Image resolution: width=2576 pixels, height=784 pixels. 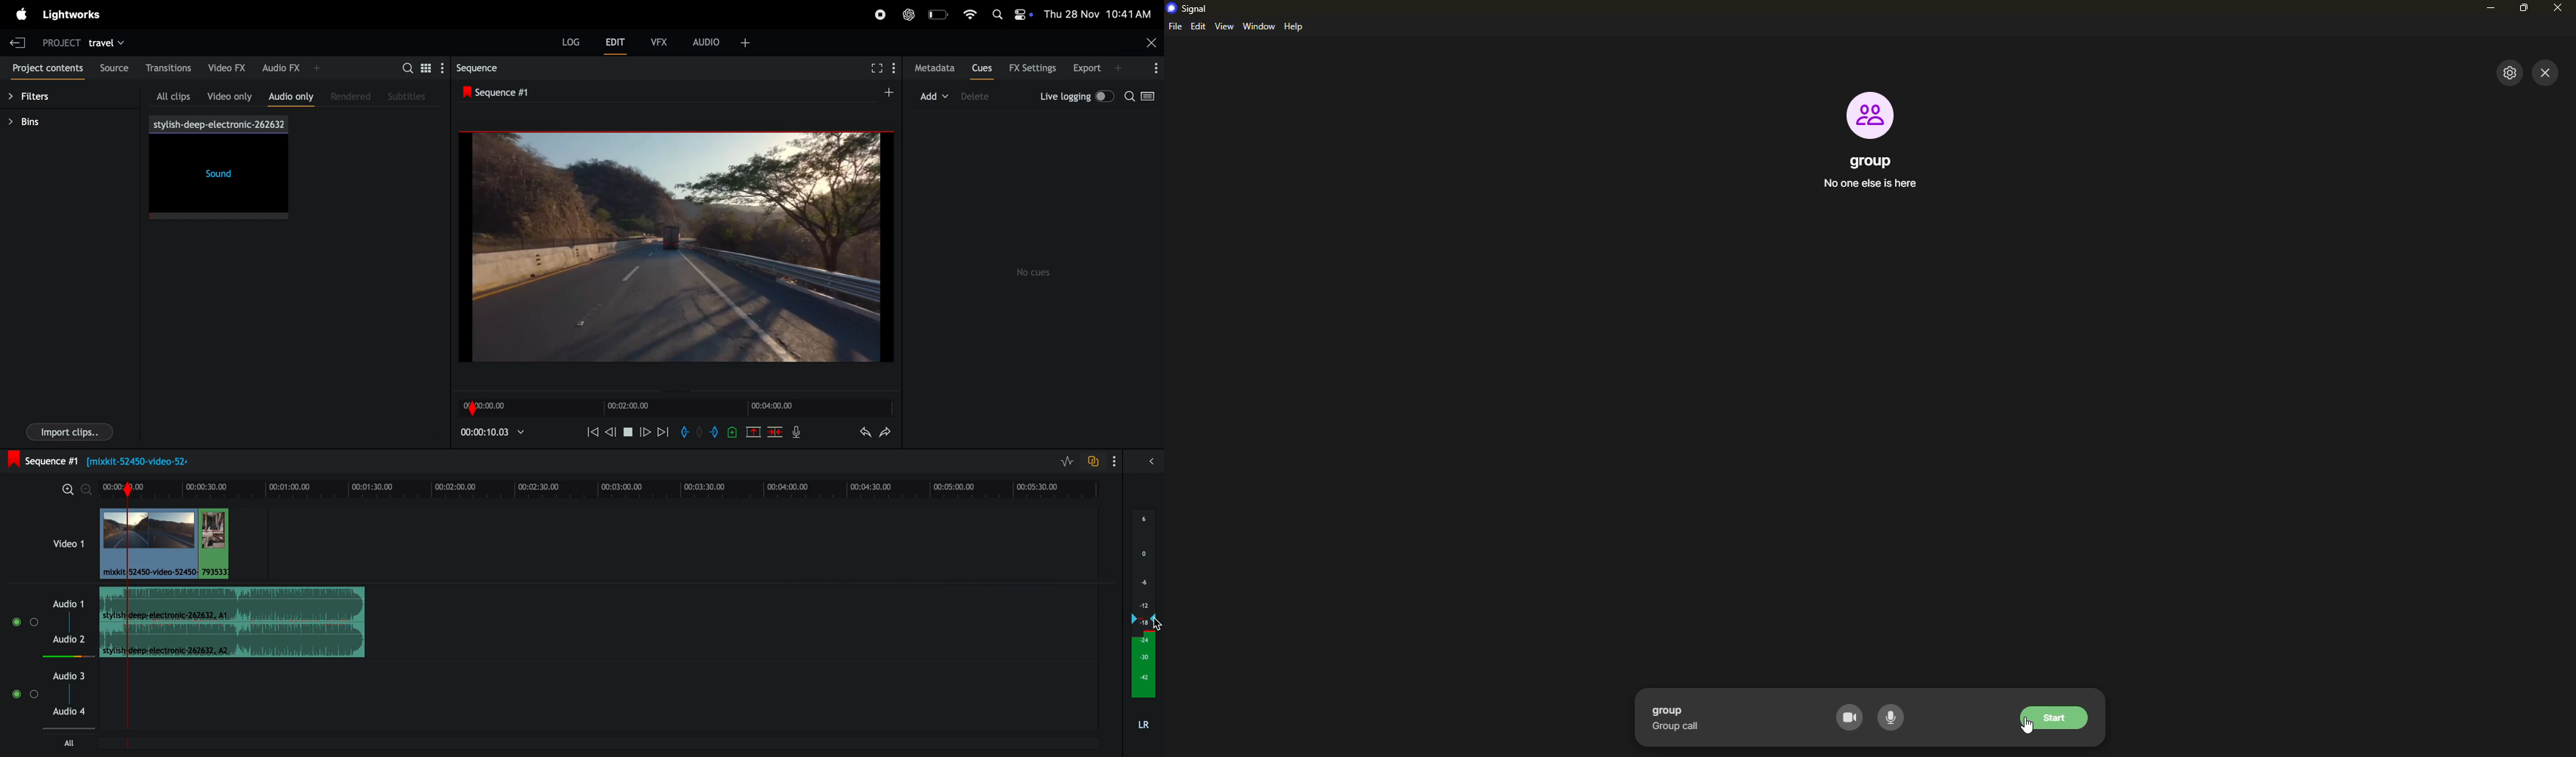 What do you see at coordinates (1150, 42) in the screenshot?
I see `close` at bounding box center [1150, 42].